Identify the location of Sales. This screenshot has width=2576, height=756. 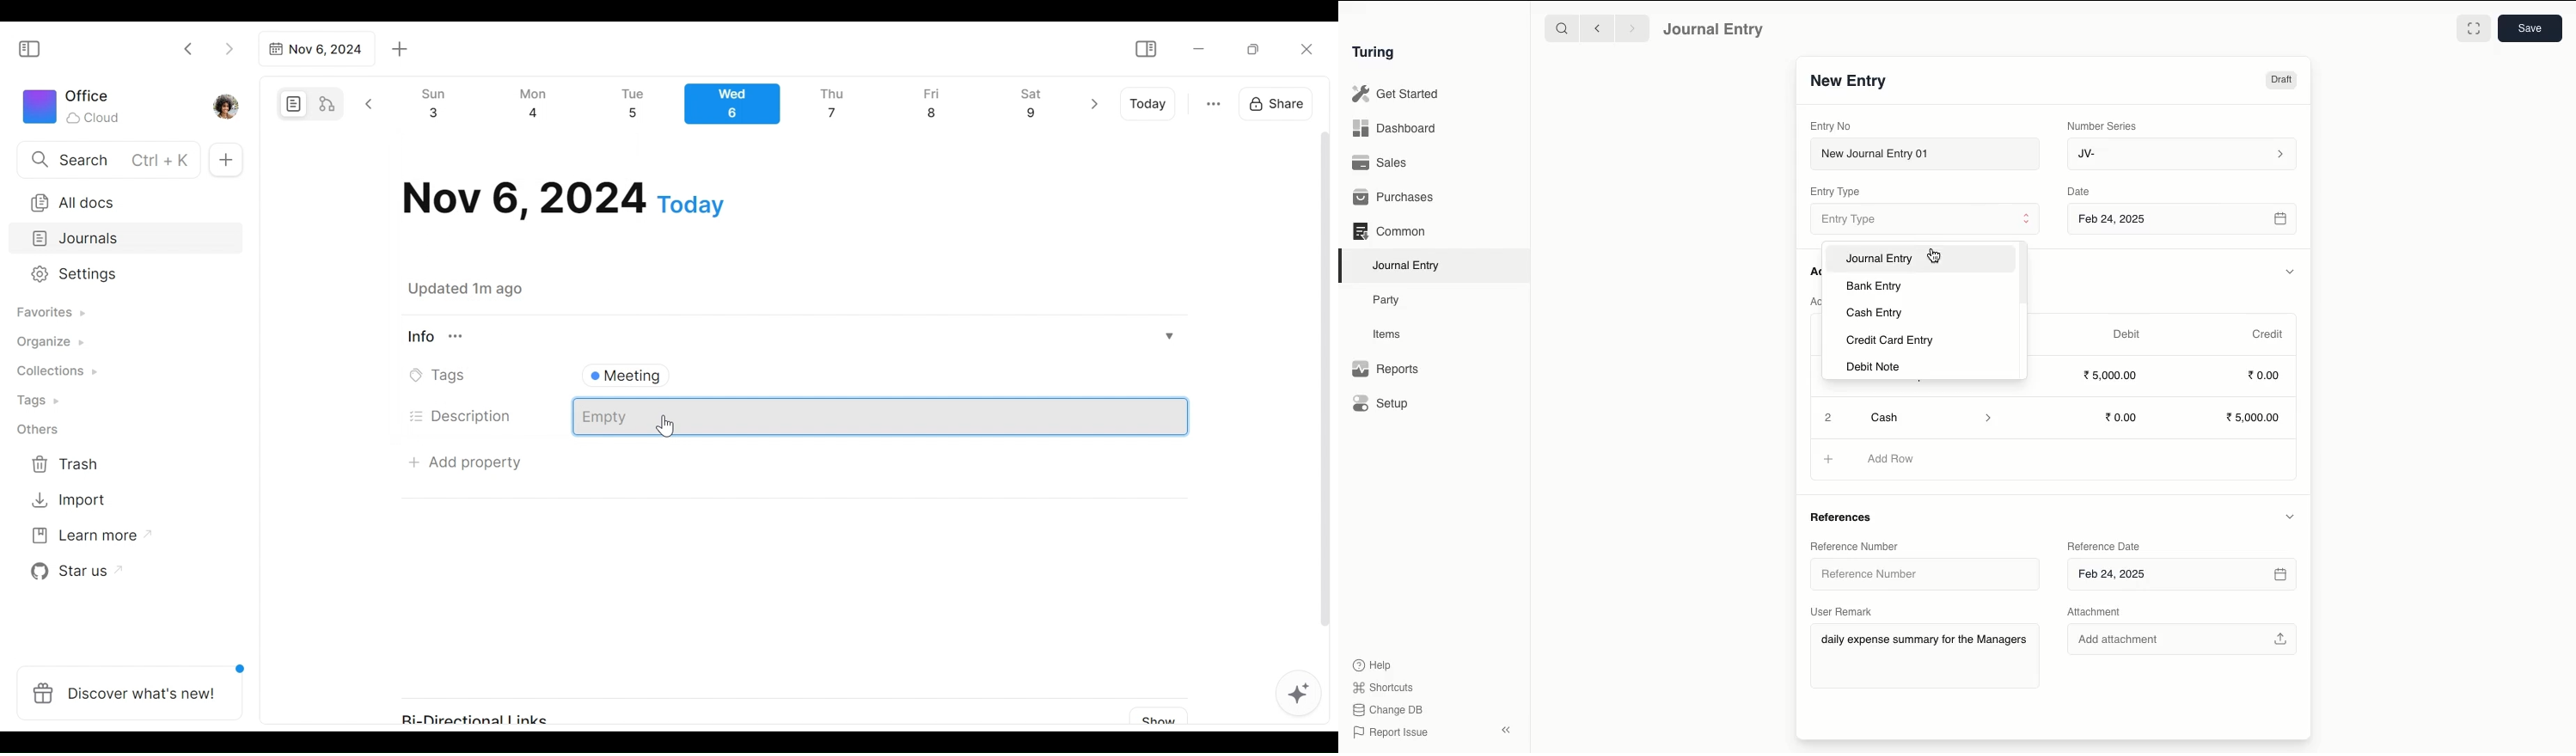
(1382, 162).